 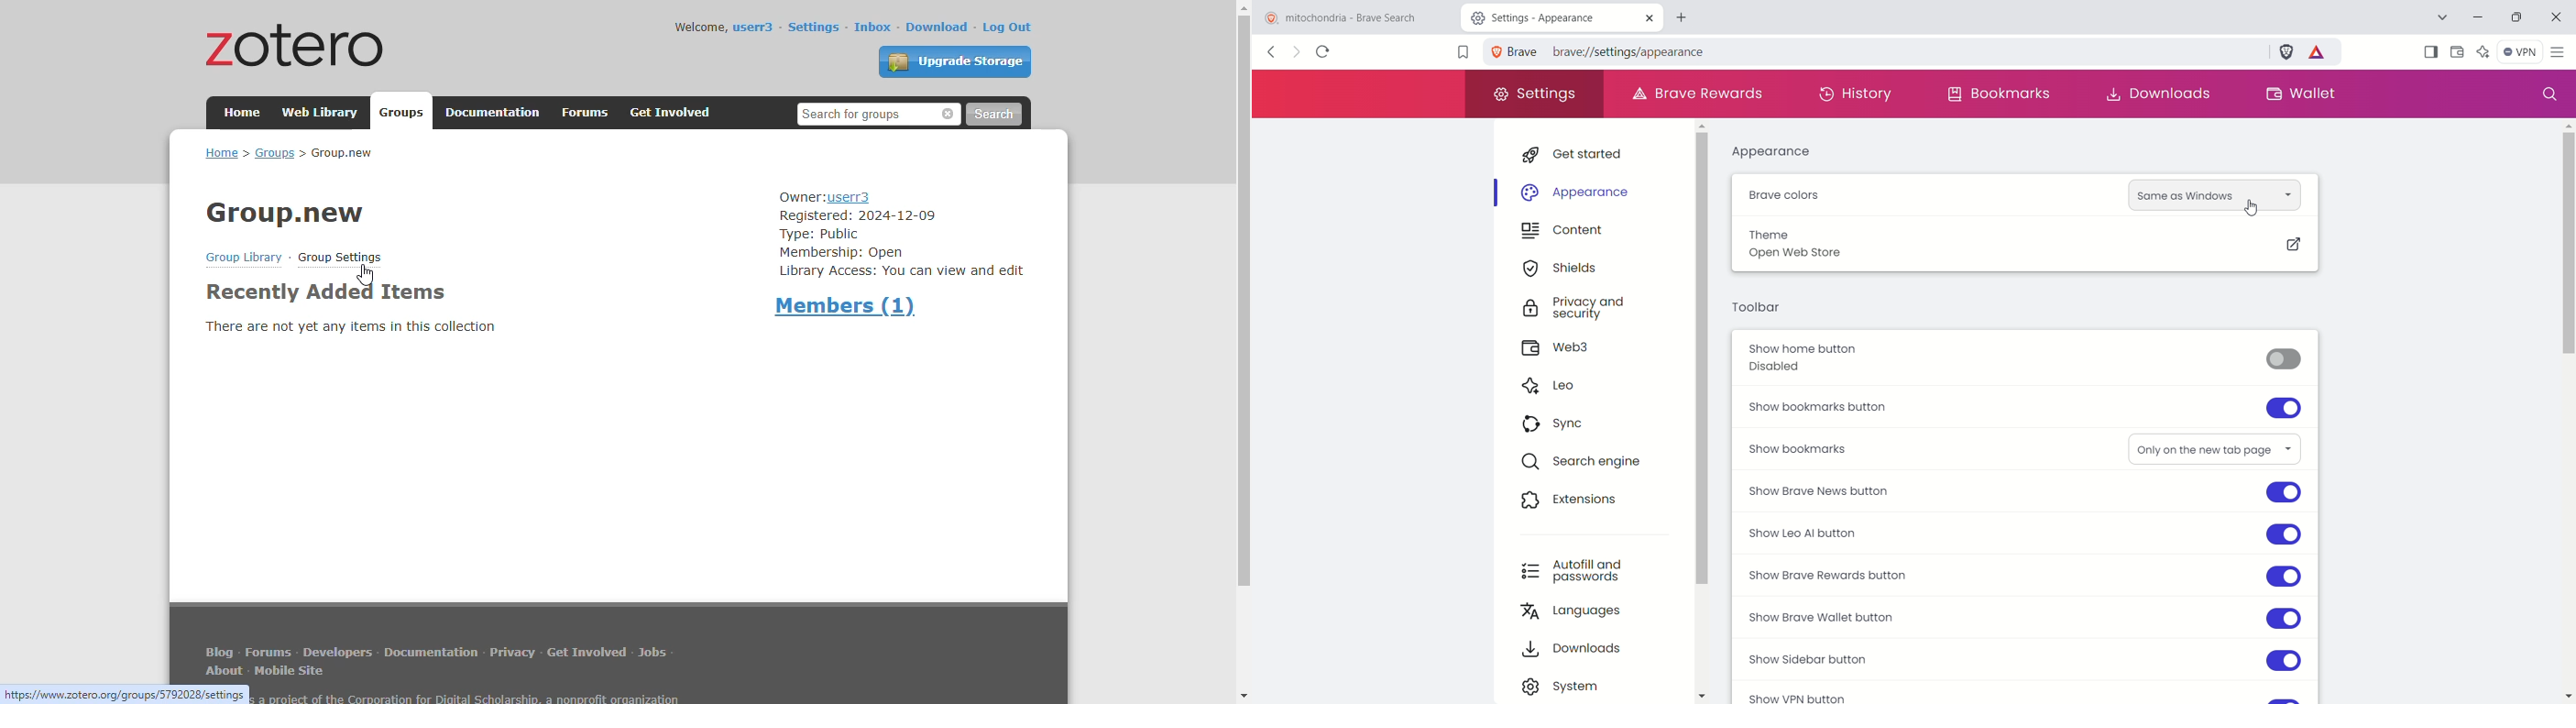 I want to click on there are not yet any items in this collection, so click(x=350, y=326).